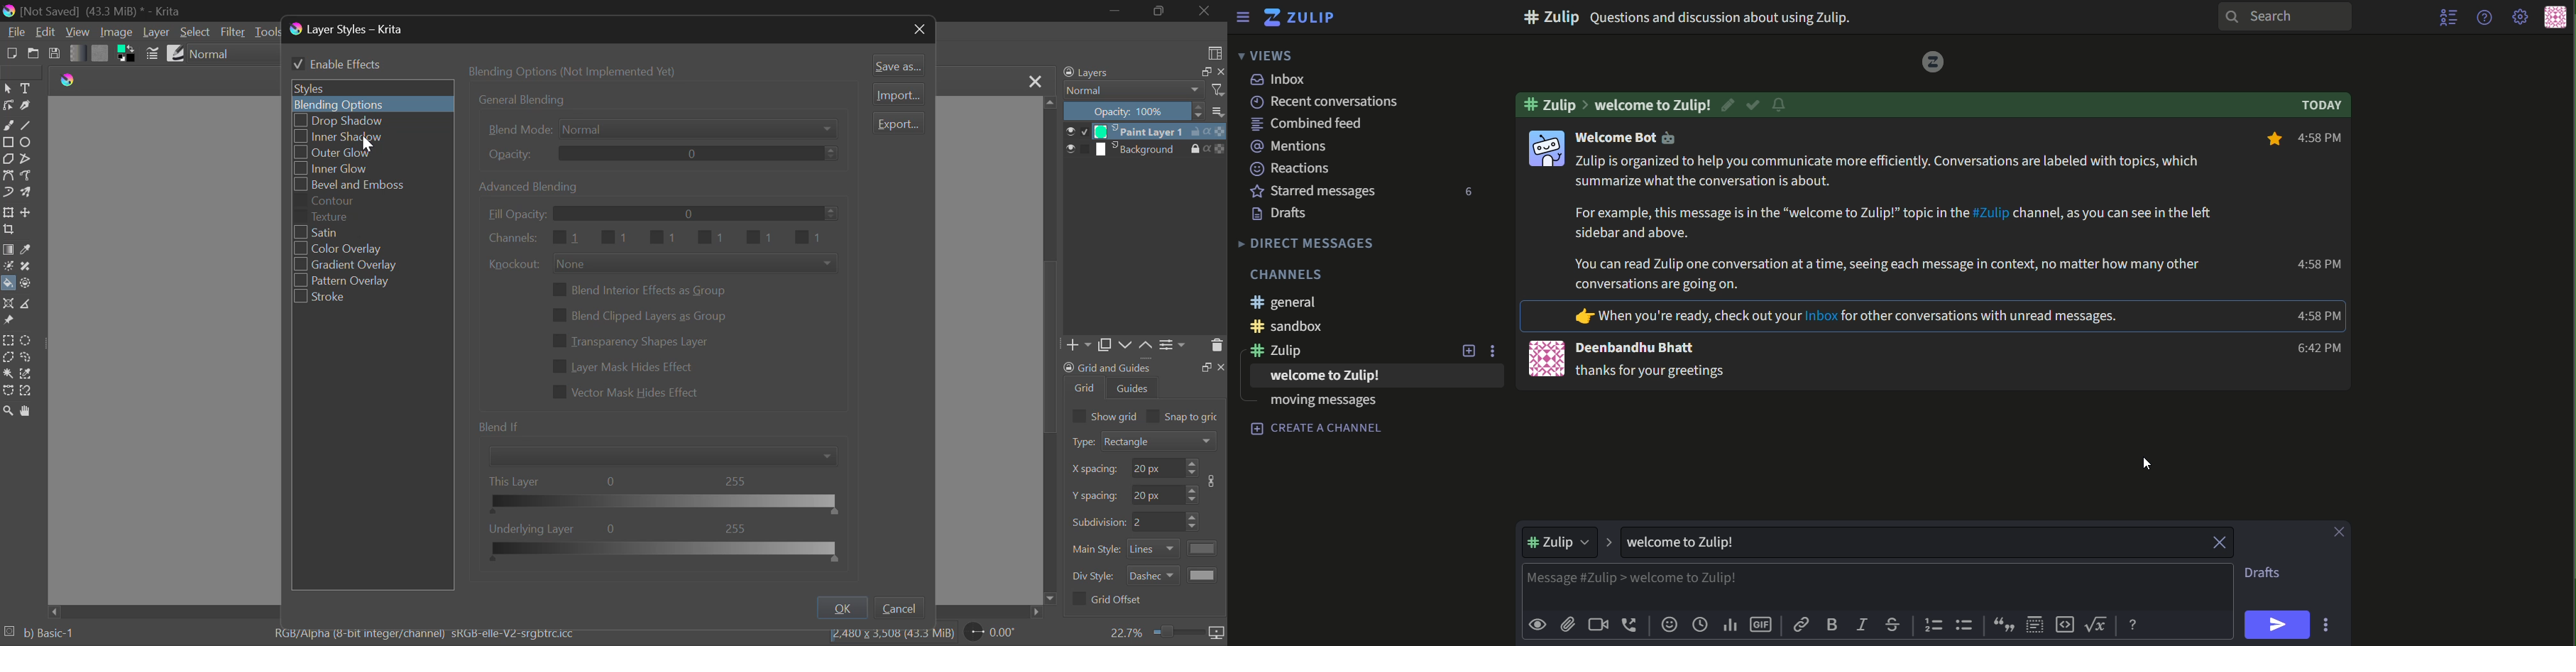 Image resolution: width=2576 pixels, height=672 pixels. What do you see at coordinates (1167, 633) in the screenshot?
I see `Zoom` at bounding box center [1167, 633].